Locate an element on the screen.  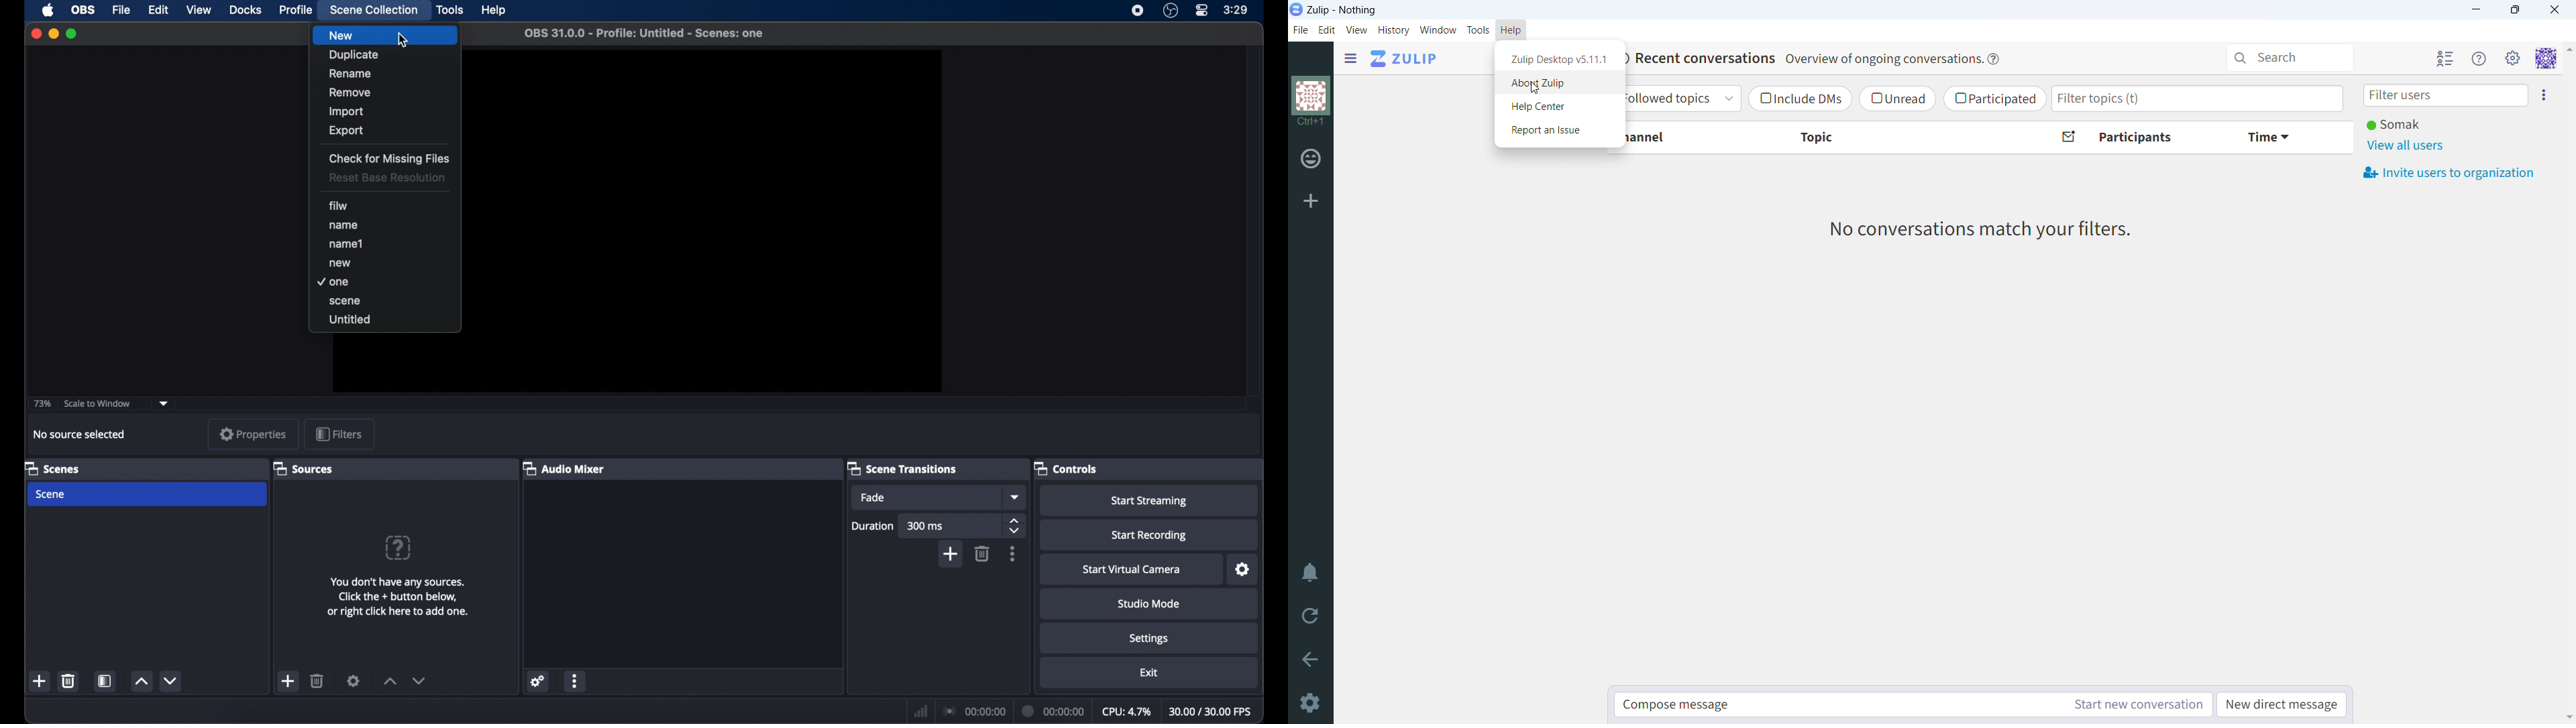
window is located at coordinates (1439, 29).